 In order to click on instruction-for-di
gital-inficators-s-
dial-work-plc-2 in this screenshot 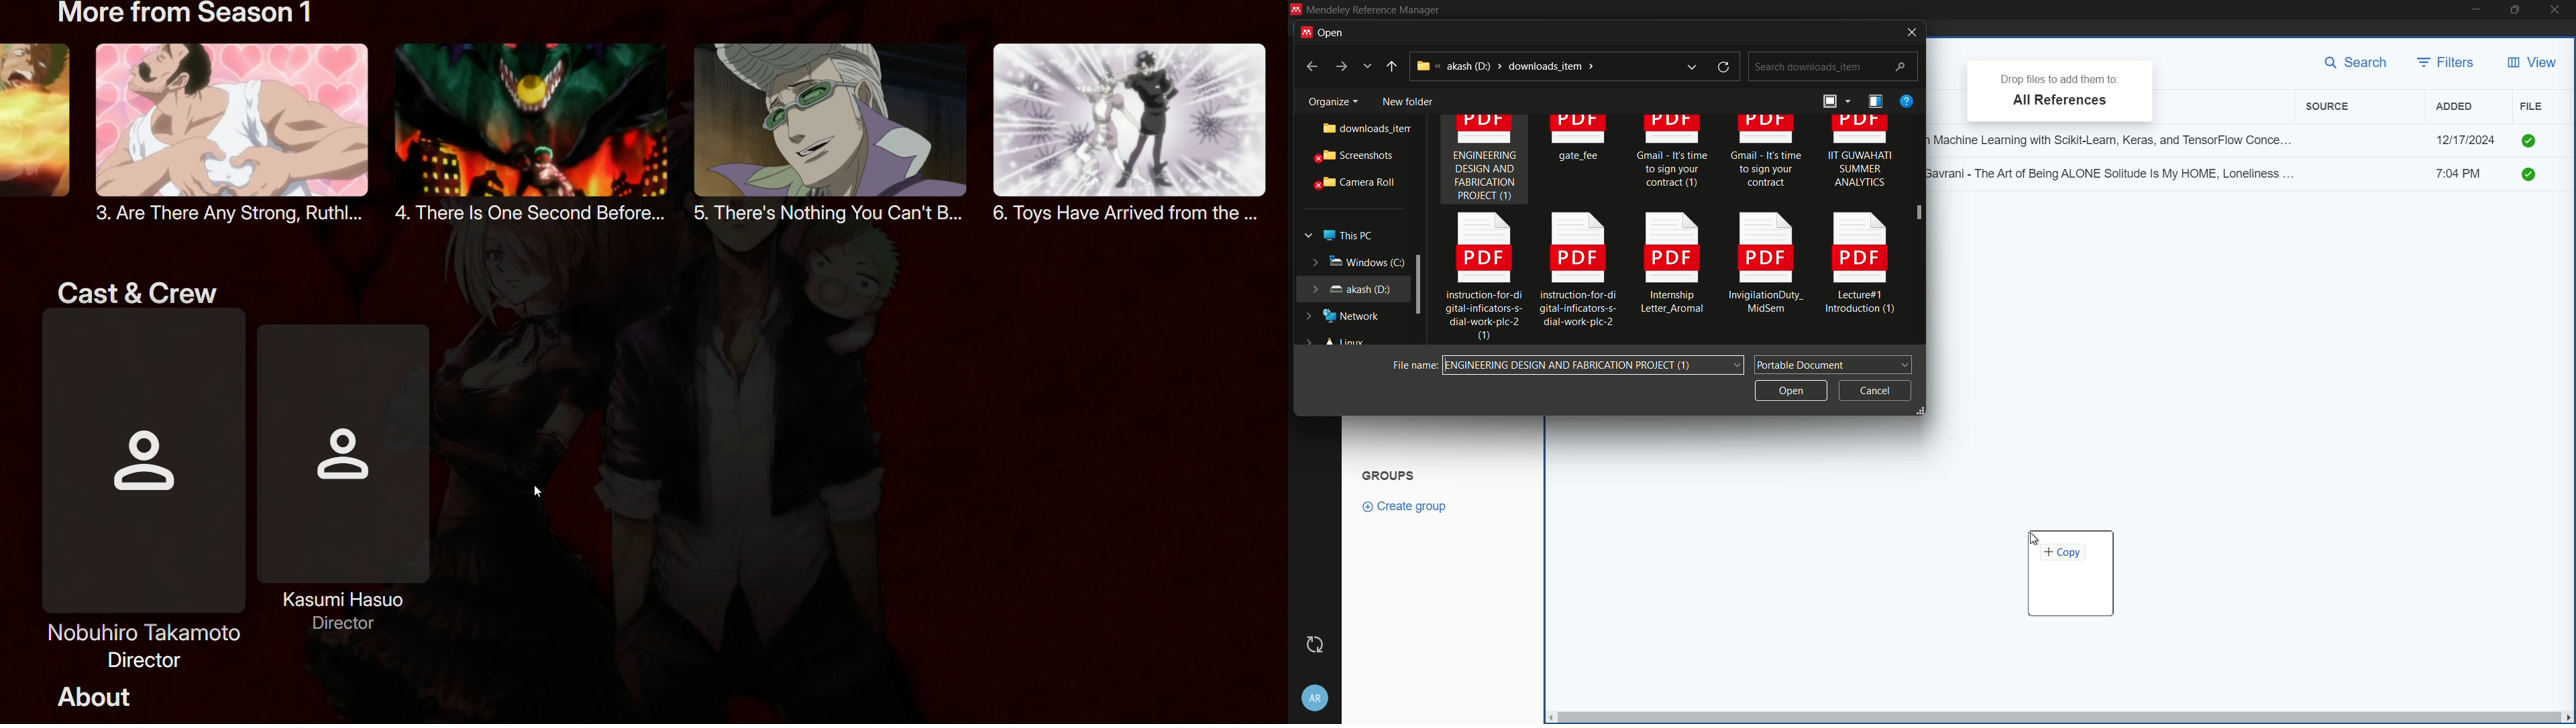, I will do `click(1578, 269)`.